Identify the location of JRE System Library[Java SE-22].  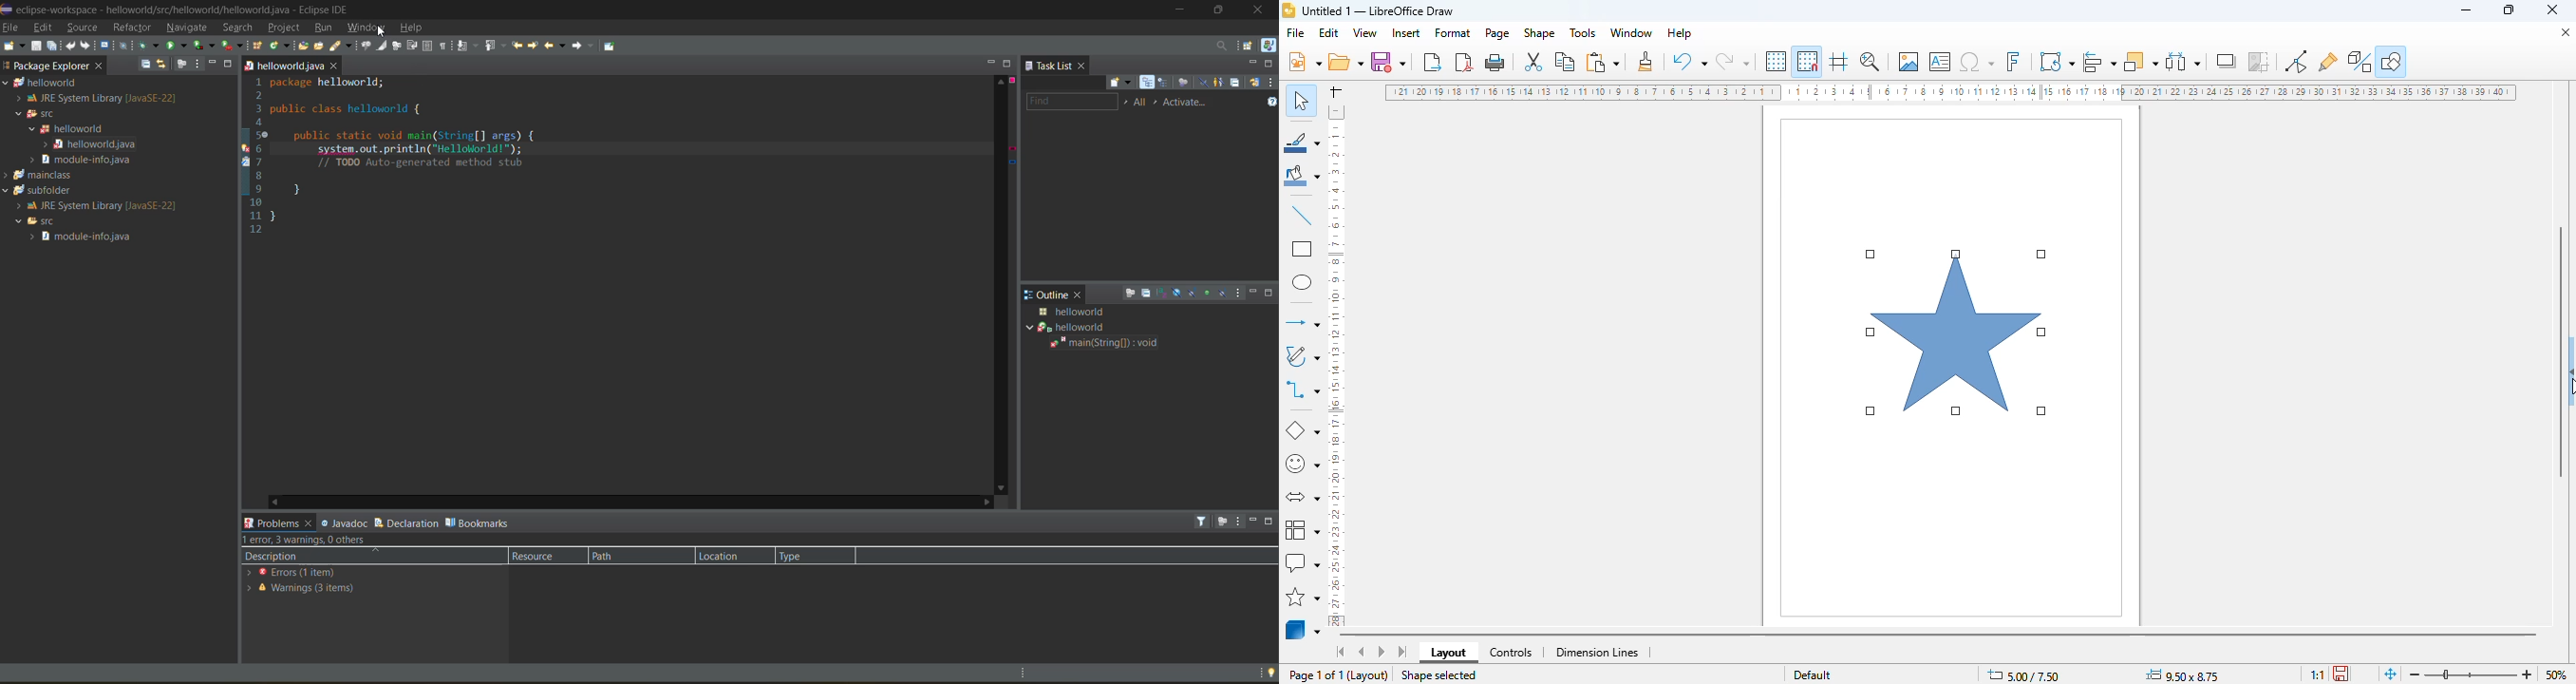
(92, 205).